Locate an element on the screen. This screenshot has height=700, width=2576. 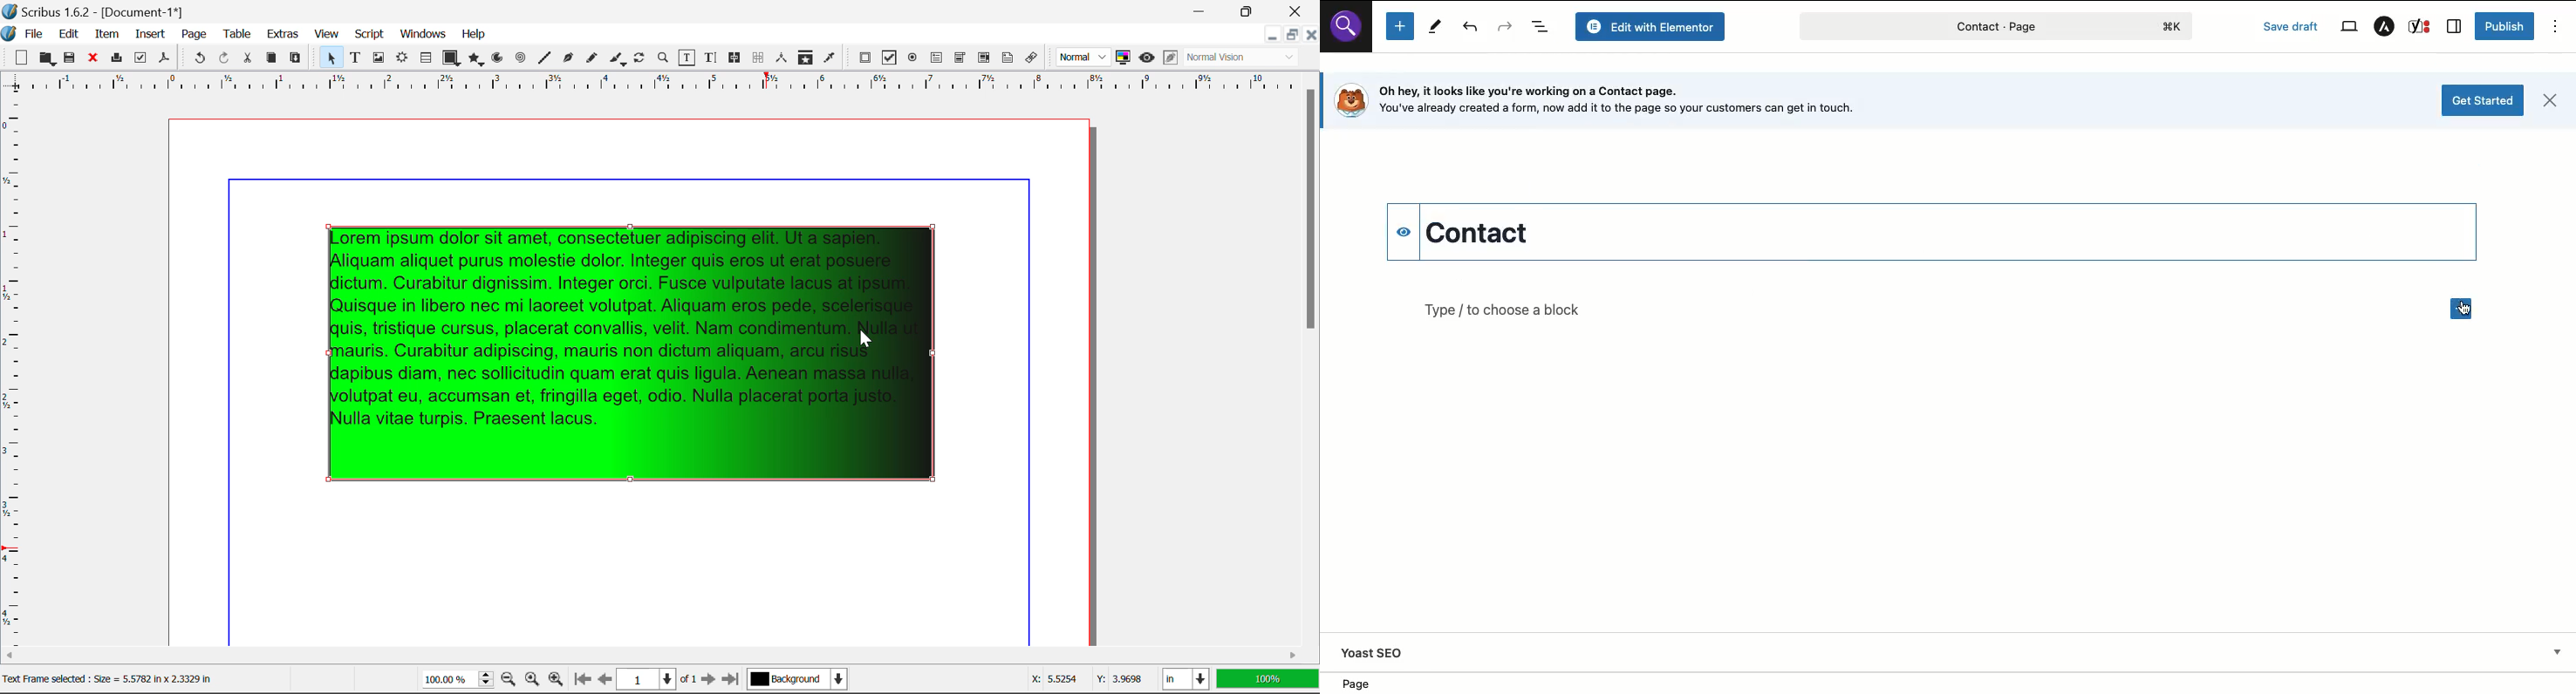
Scroll Bar is located at coordinates (1312, 359).